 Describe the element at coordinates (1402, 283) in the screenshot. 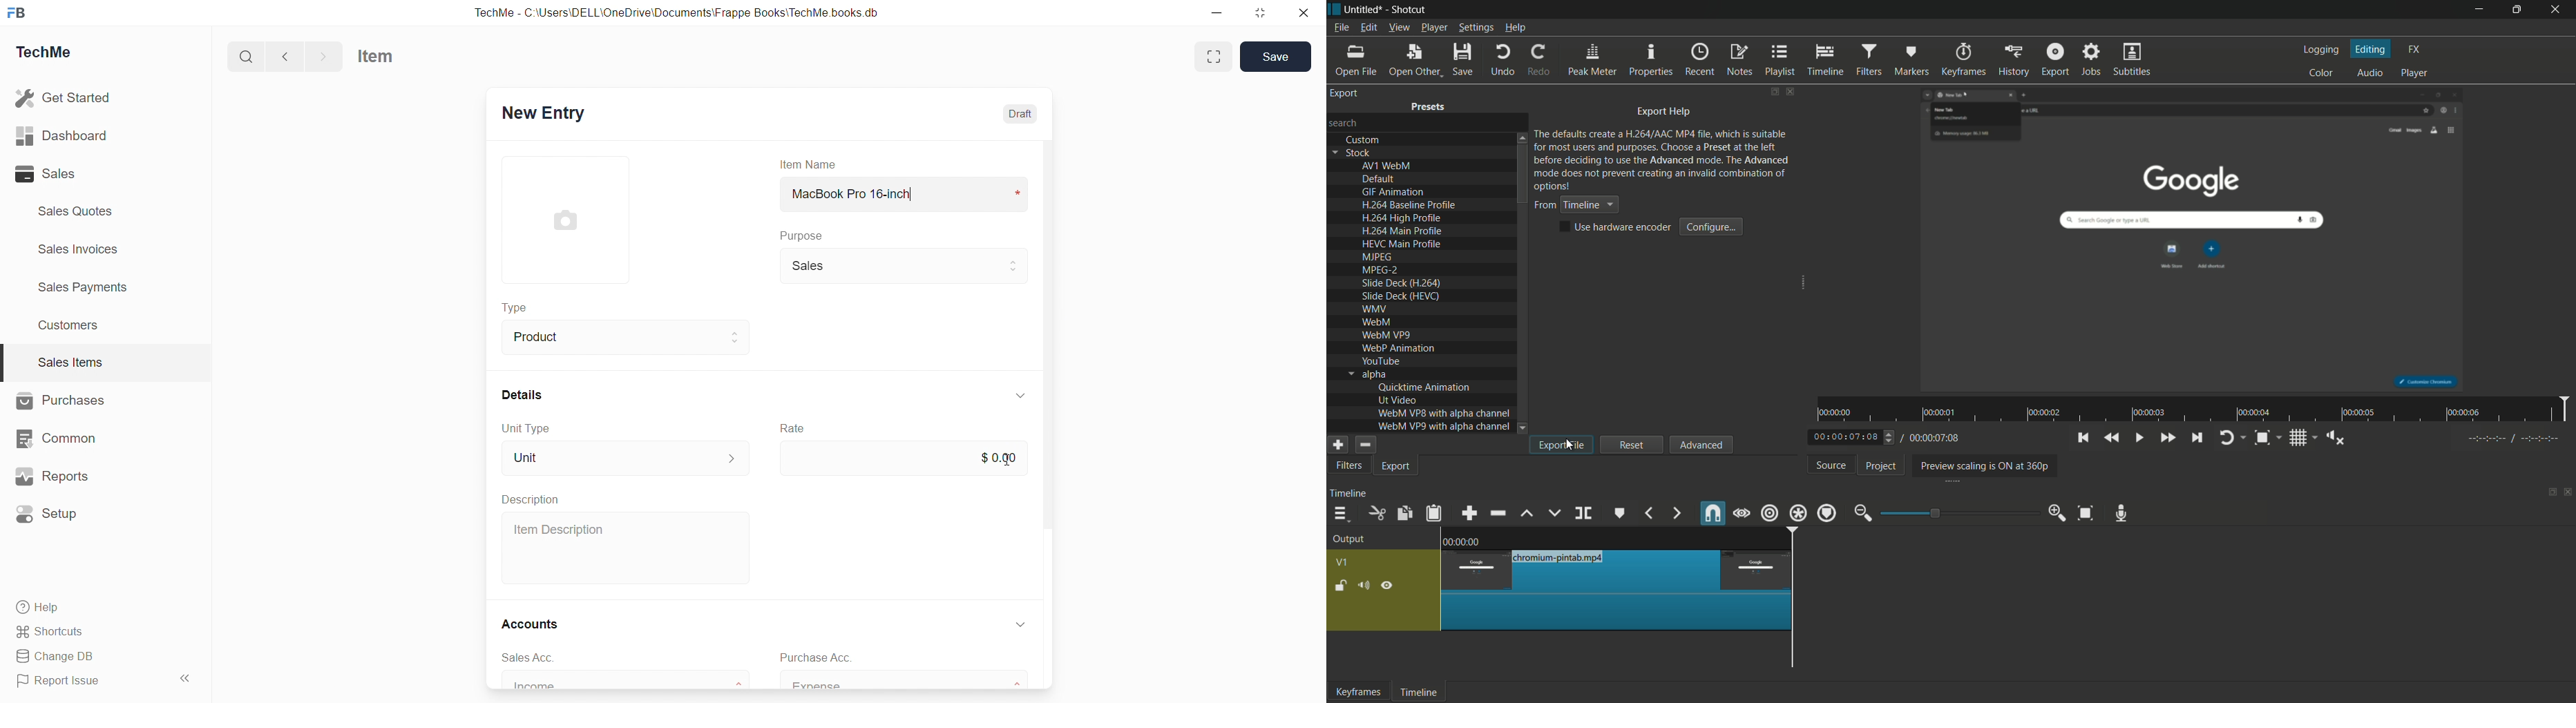

I see `slide deck(h.264)` at that location.